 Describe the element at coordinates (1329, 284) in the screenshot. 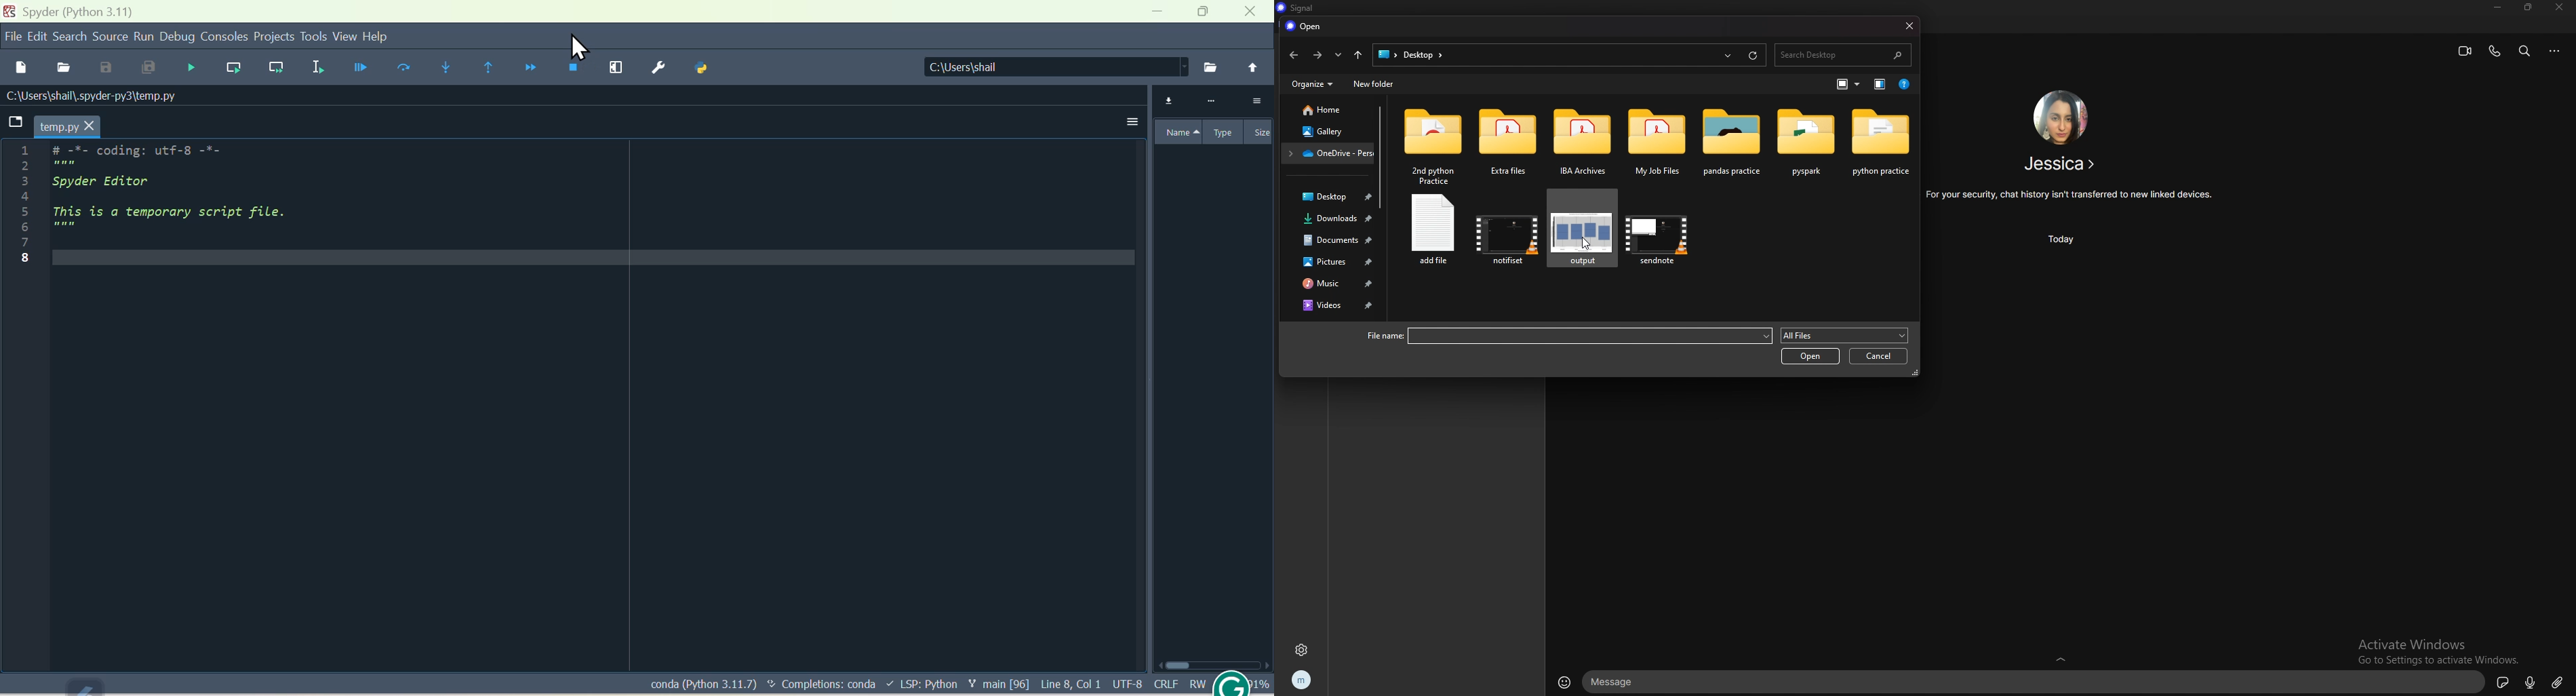

I see `music` at that location.